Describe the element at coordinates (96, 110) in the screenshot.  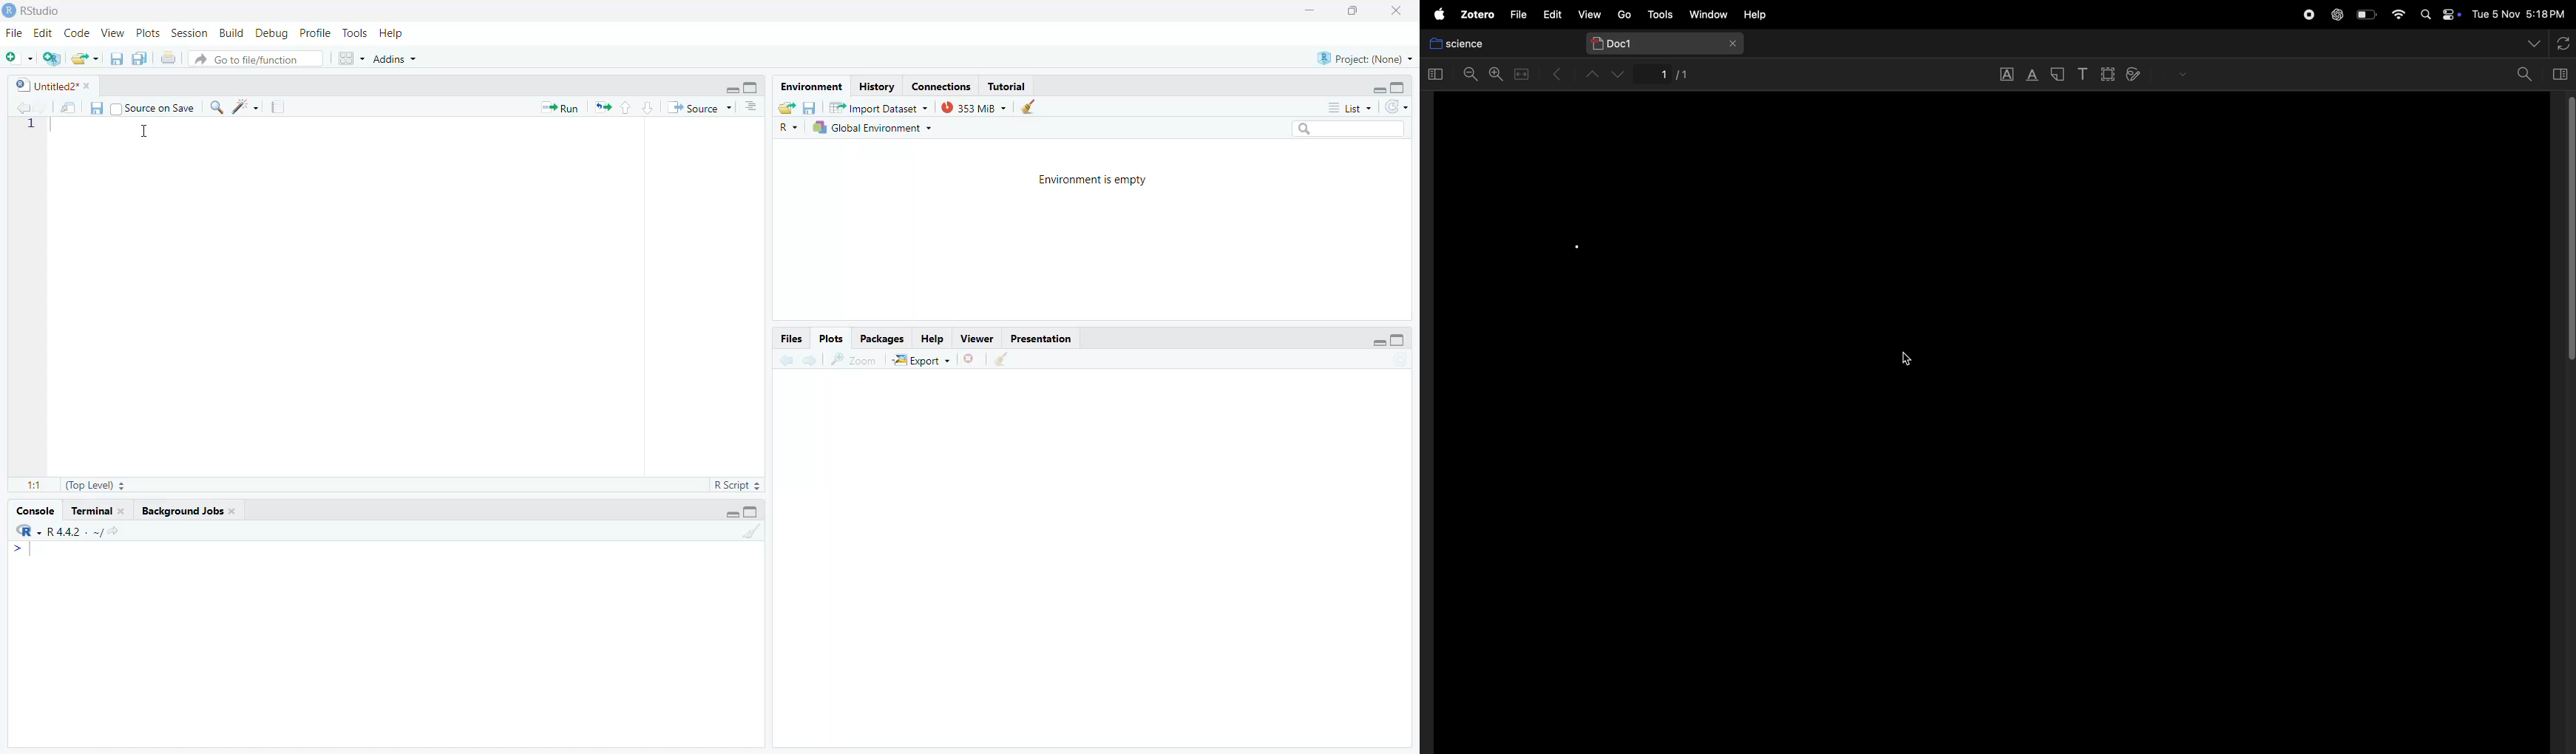
I see `save current file` at that location.